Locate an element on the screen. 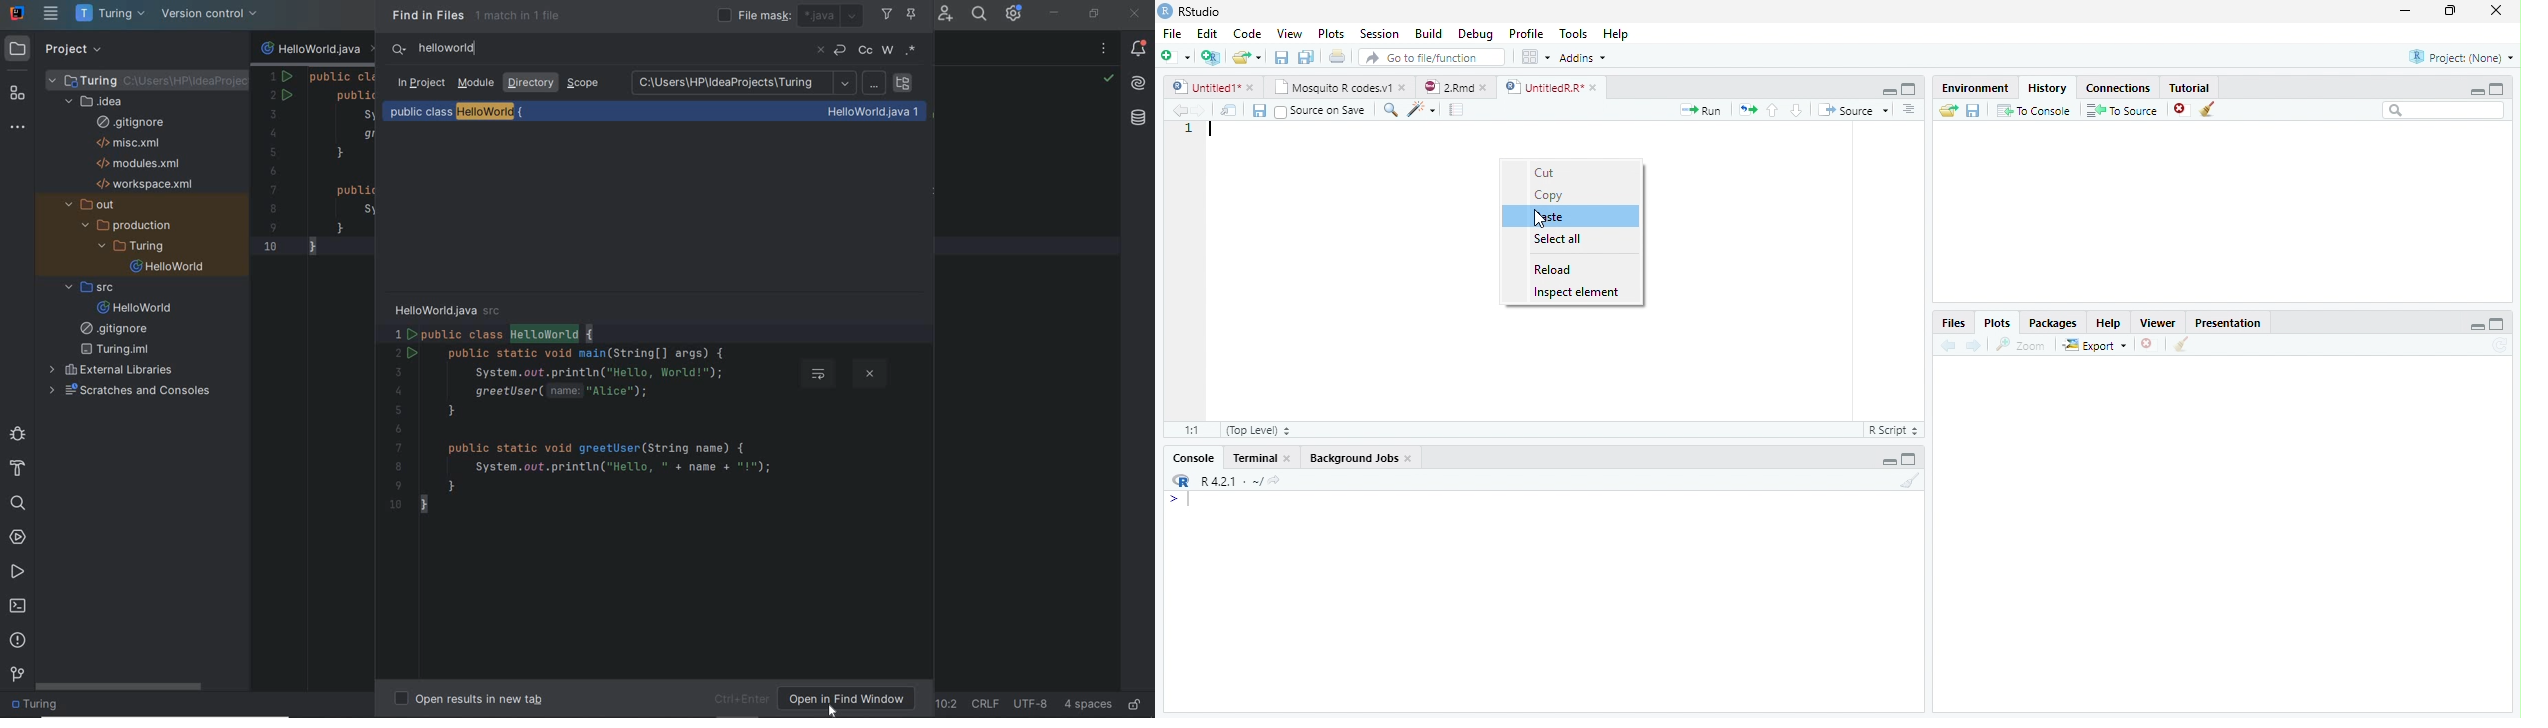  Next is located at coordinates (1976, 346).